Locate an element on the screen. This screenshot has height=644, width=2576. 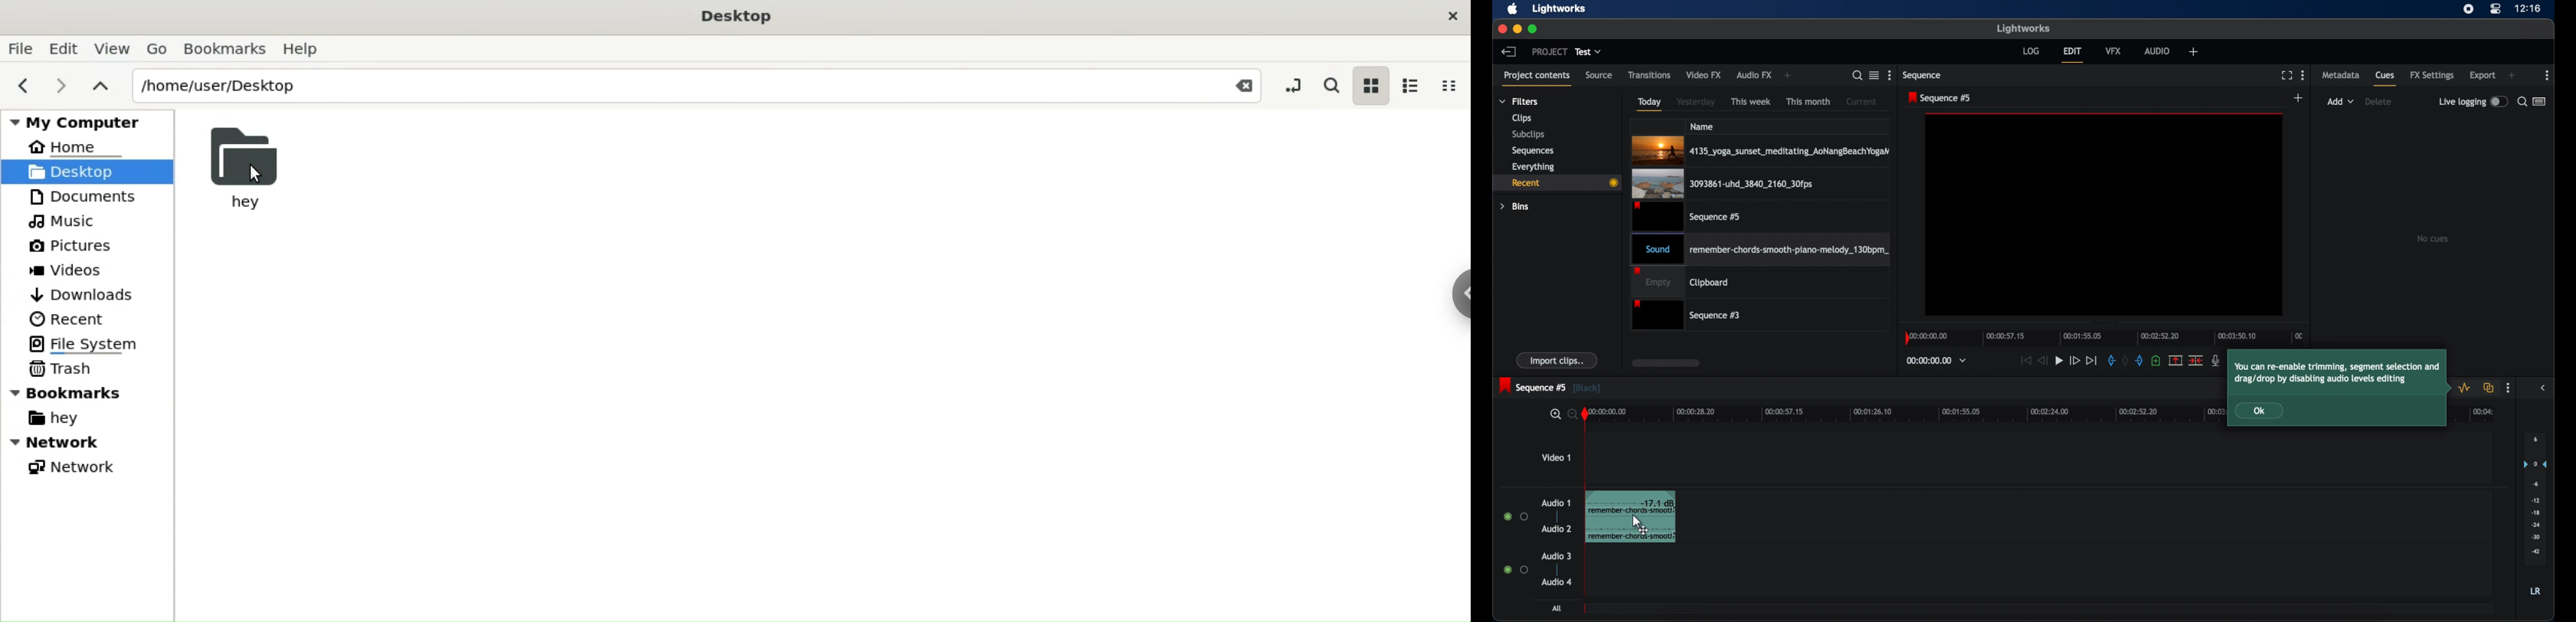
name is located at coordinates (1702, 126).